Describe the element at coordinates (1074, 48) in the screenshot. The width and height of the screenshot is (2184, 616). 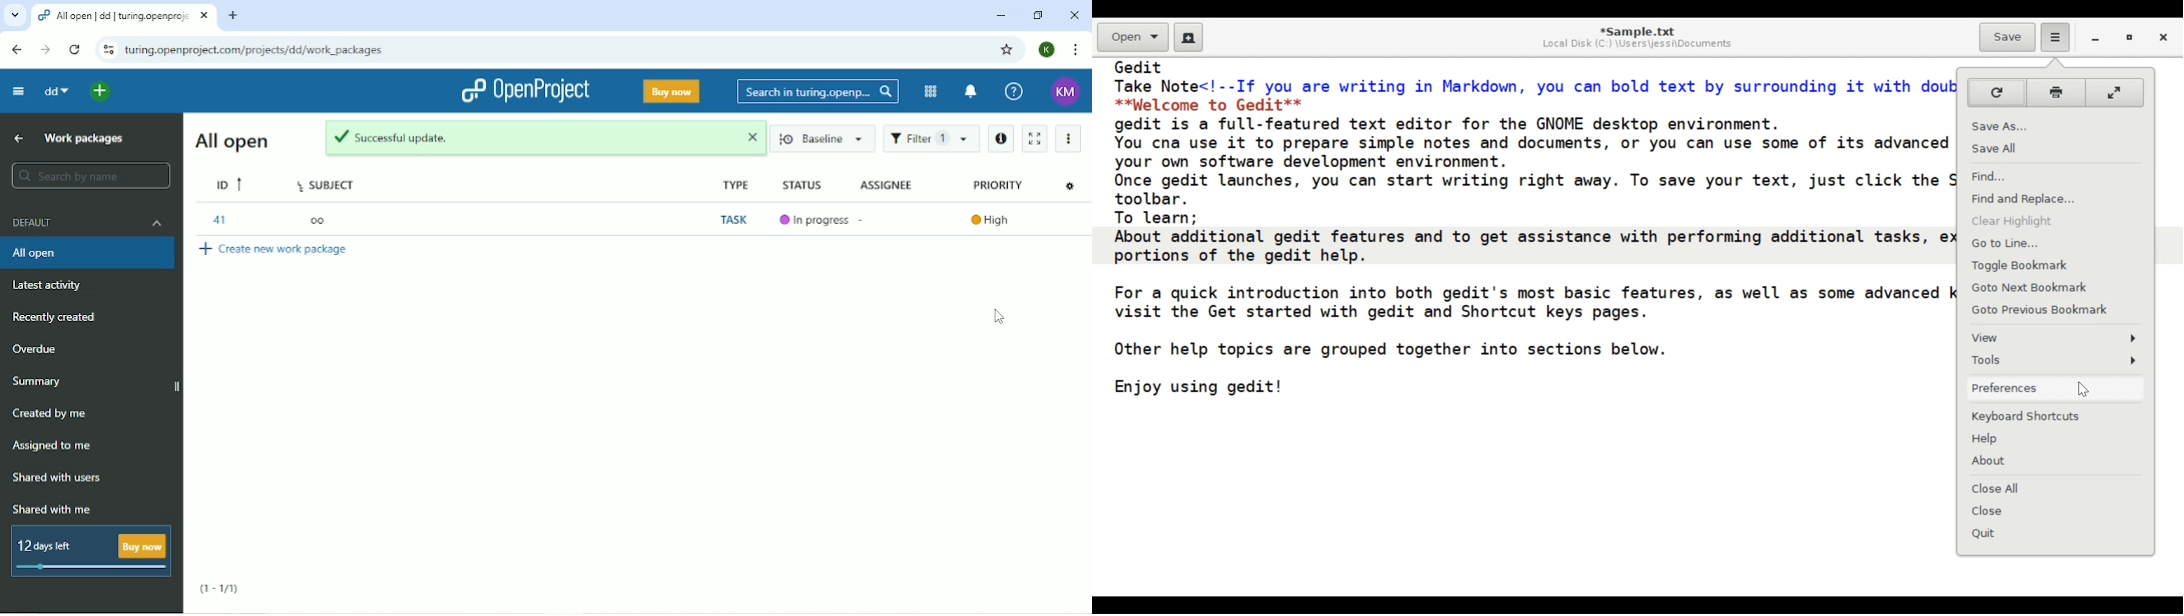
I see `Customize and control google chrome` at that location.